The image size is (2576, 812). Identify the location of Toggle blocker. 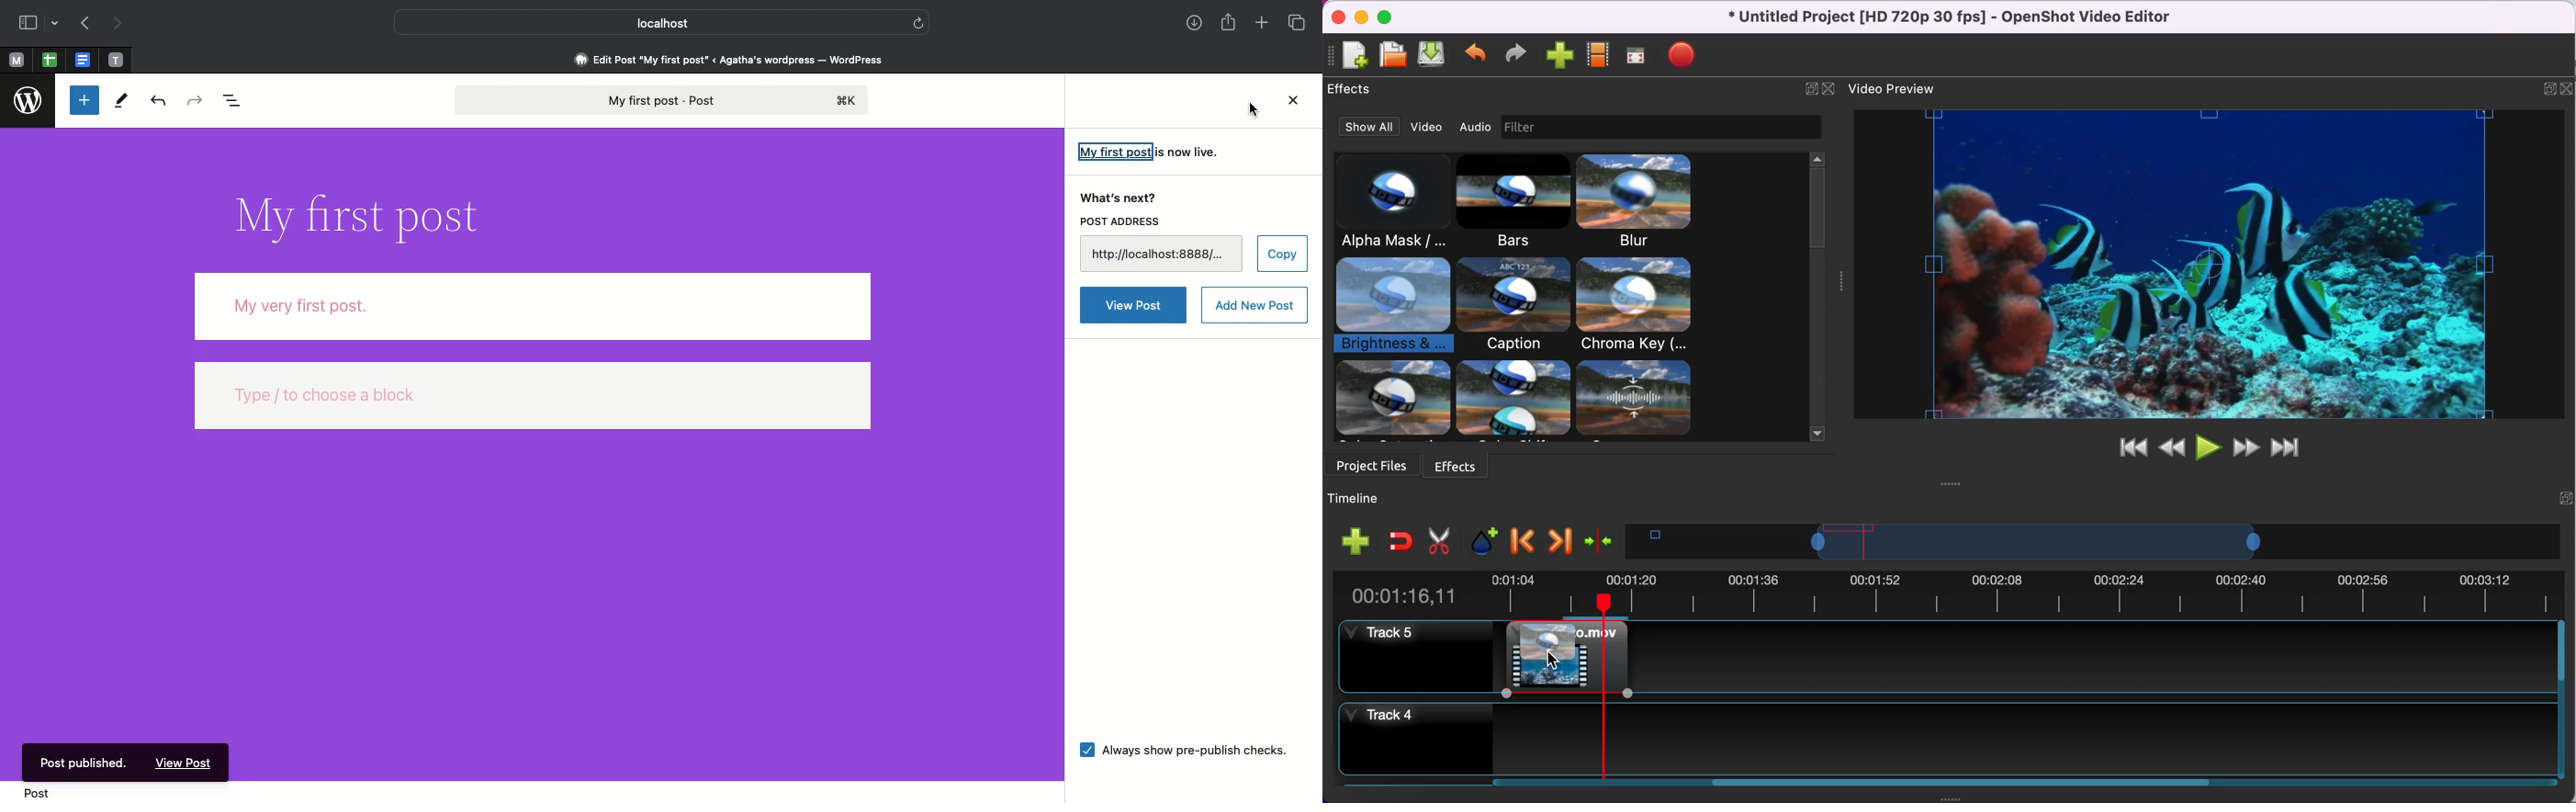
(84, 99).